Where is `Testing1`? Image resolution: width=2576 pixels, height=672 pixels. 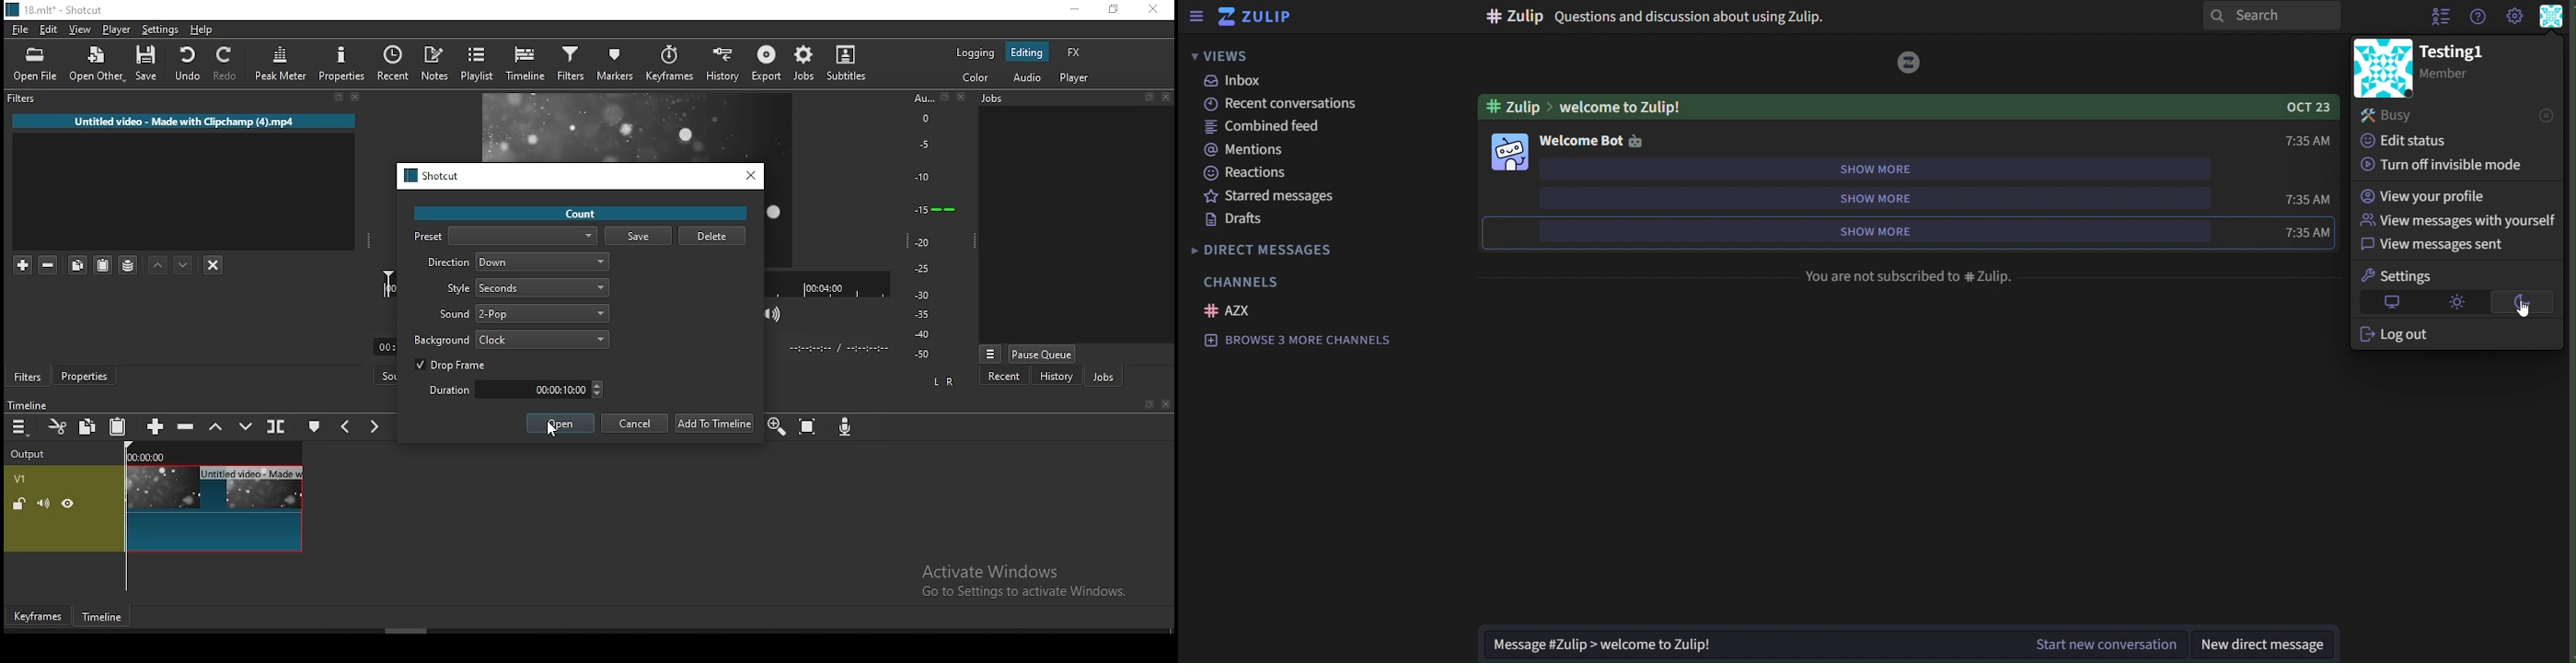
Testing1 is located at coordinates (2458, 50).